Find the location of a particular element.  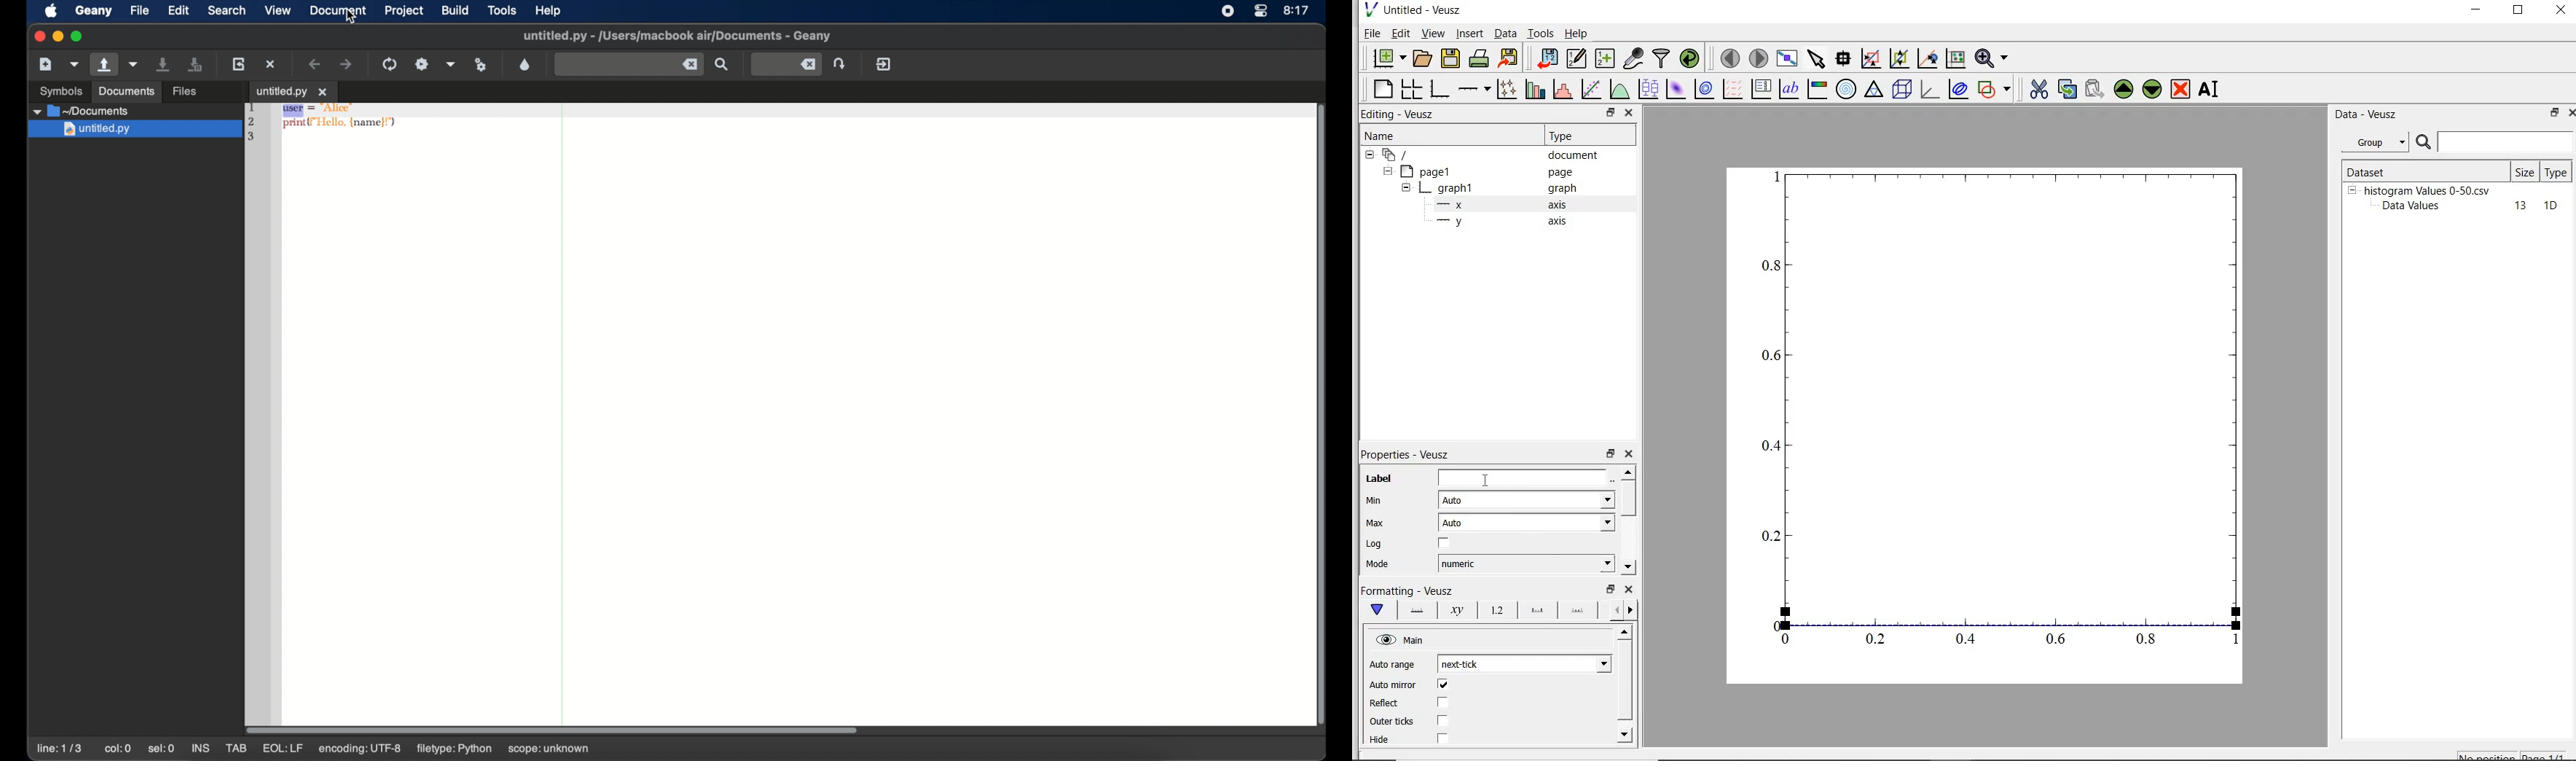

compile the current file is located at coordinates (389, 64).